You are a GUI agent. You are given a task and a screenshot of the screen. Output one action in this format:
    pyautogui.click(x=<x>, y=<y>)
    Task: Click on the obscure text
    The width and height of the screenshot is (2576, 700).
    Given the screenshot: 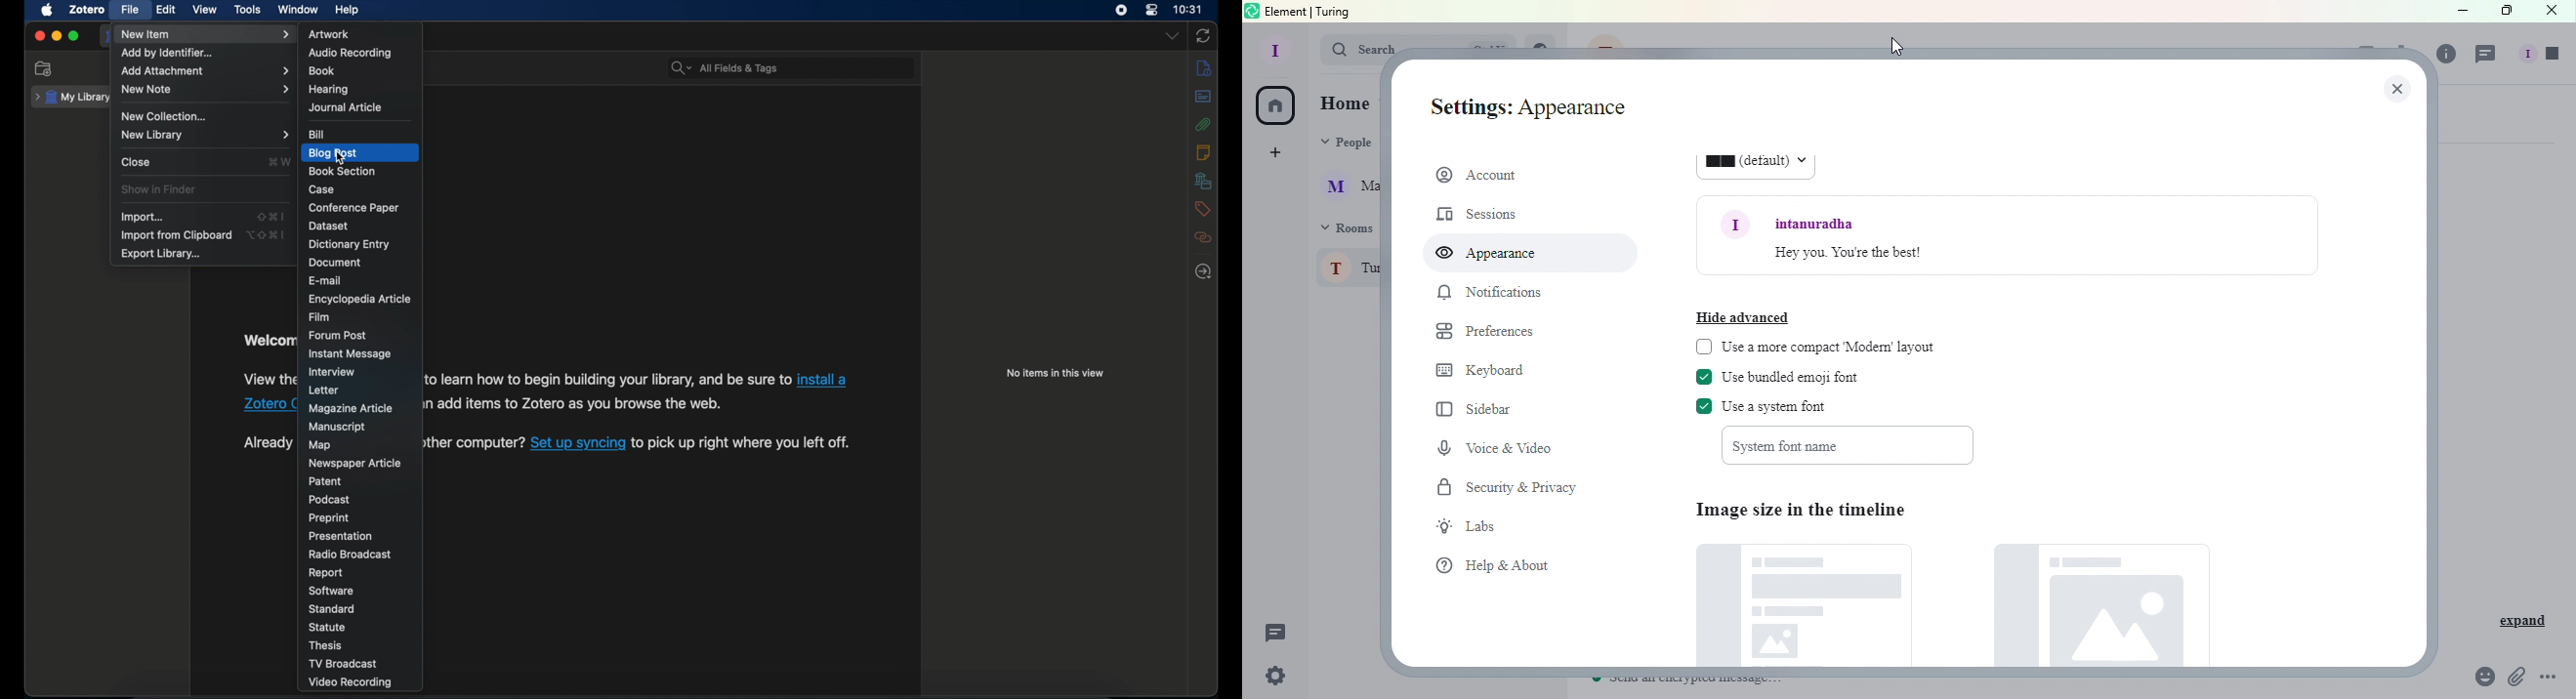 What is the action you would take?
    pyautogui.click(x=267, y=340)
    